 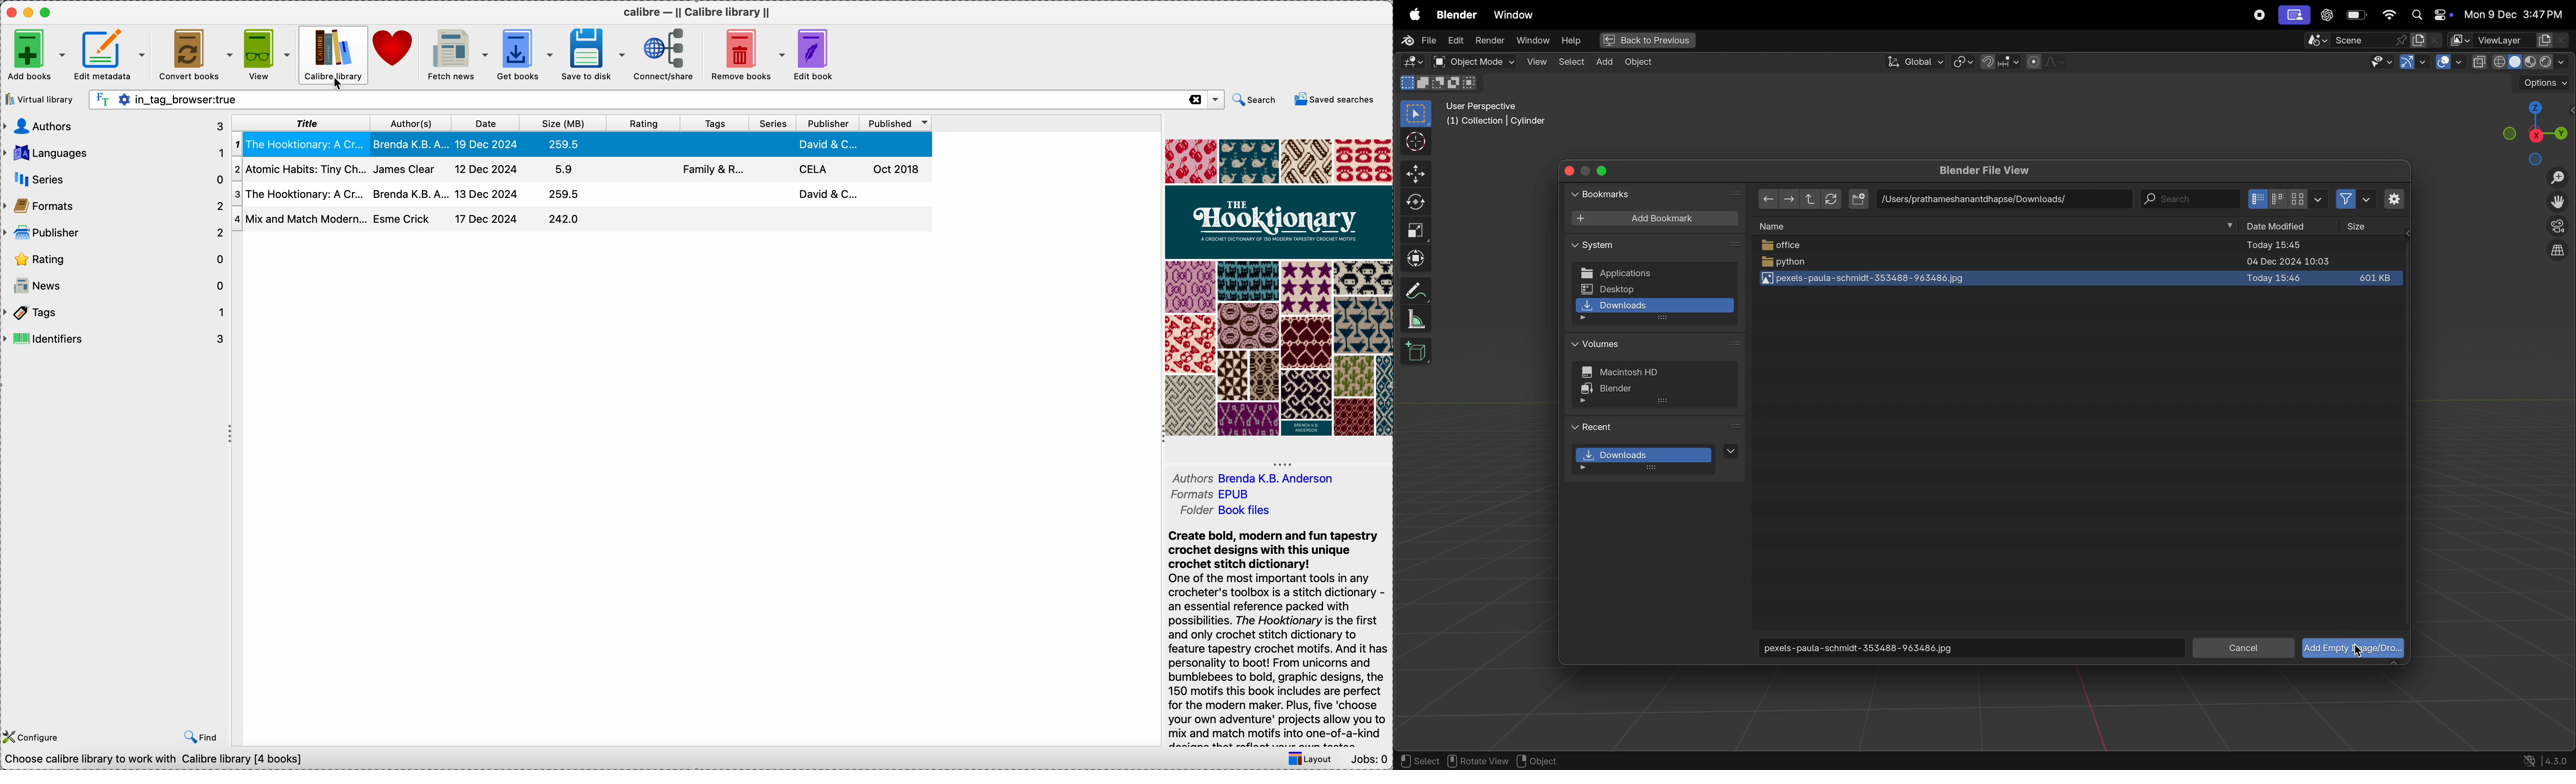 What do you see at coordinates (566, 123) in the screenshot?
I see `size` at bounding box center [566, 123].